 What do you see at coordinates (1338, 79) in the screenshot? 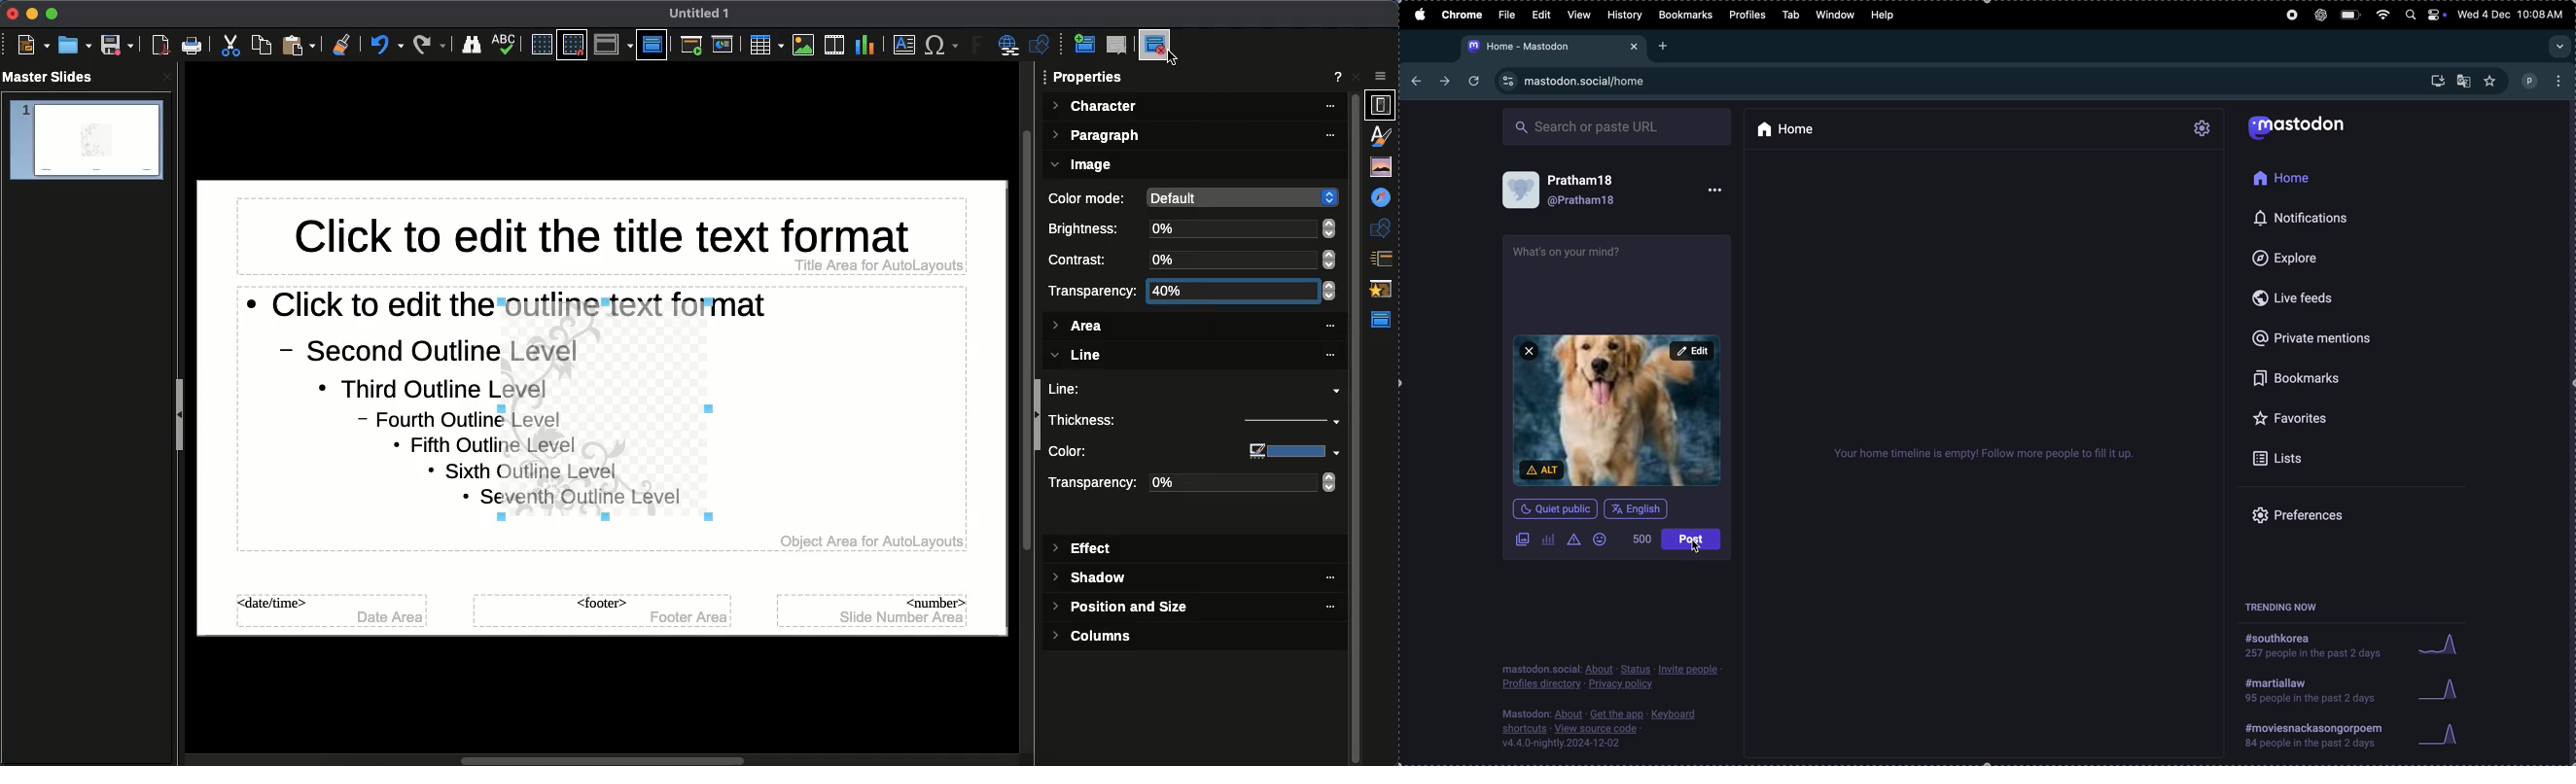
I see `Help` at bounding box center [1338, 79].